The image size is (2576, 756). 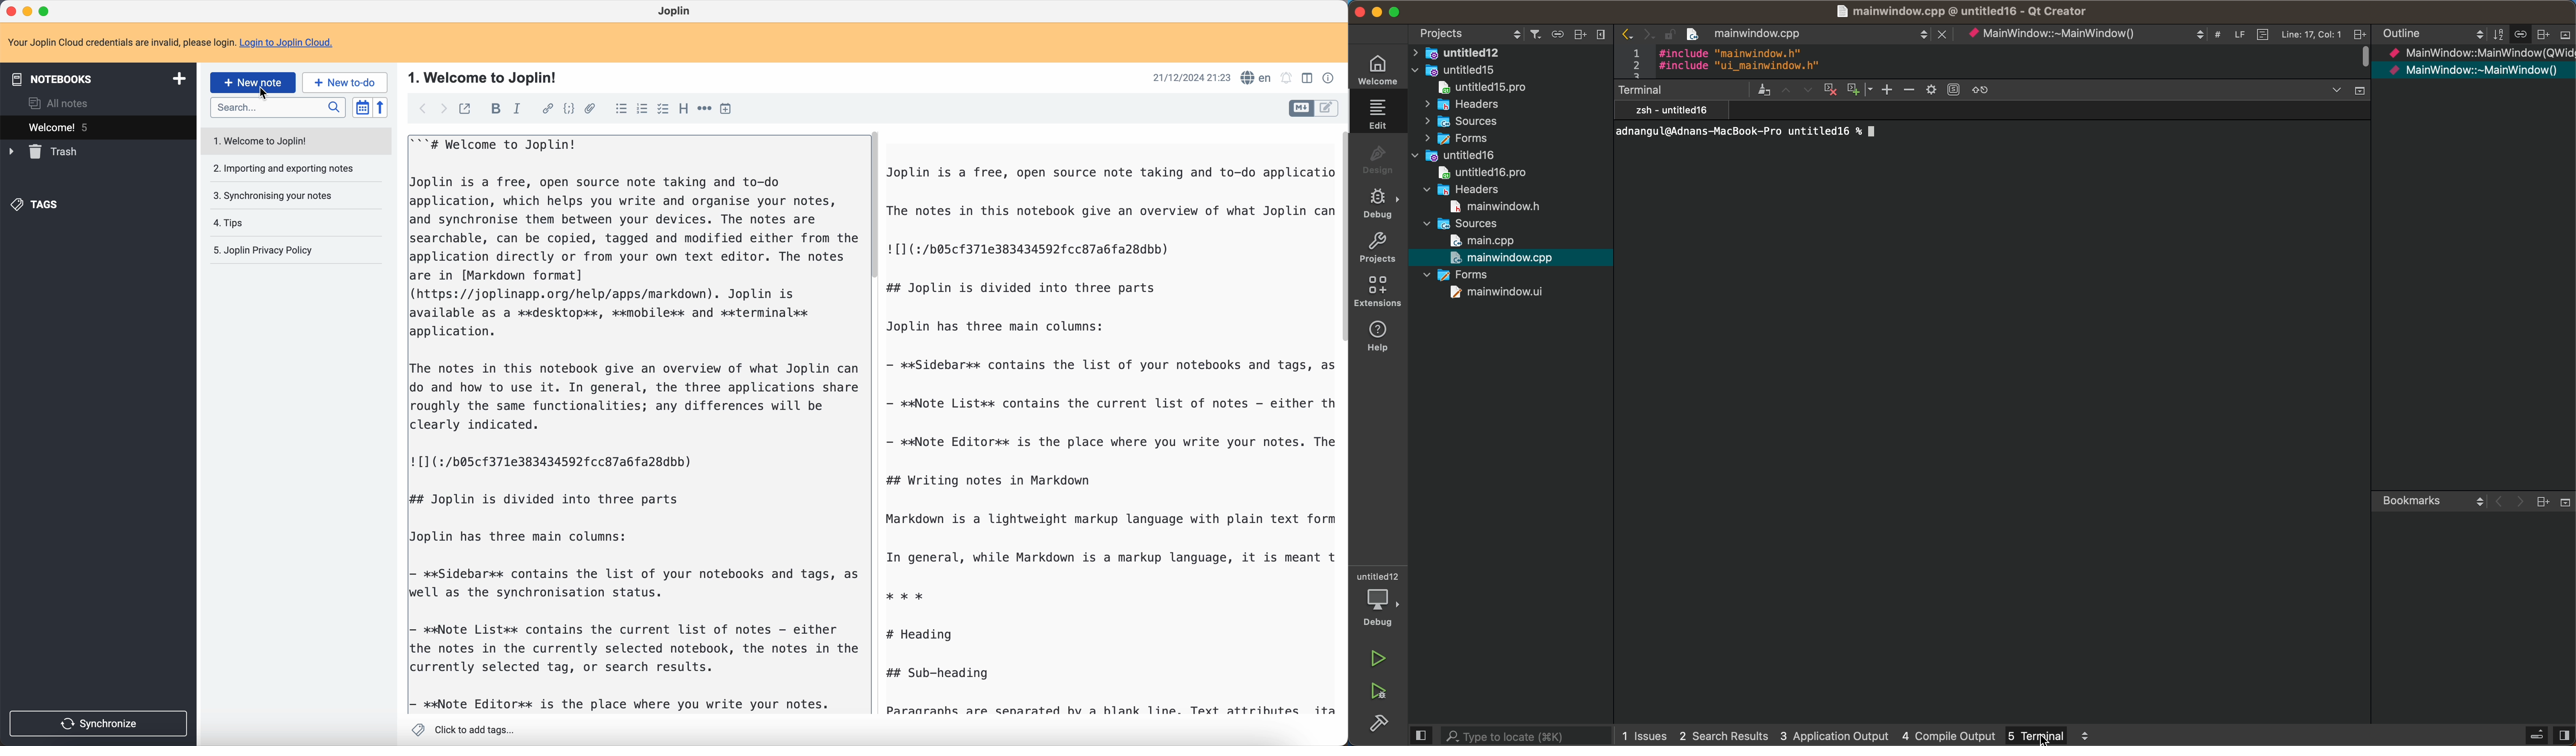 I want to click on foward, so click(x=444, y=109).